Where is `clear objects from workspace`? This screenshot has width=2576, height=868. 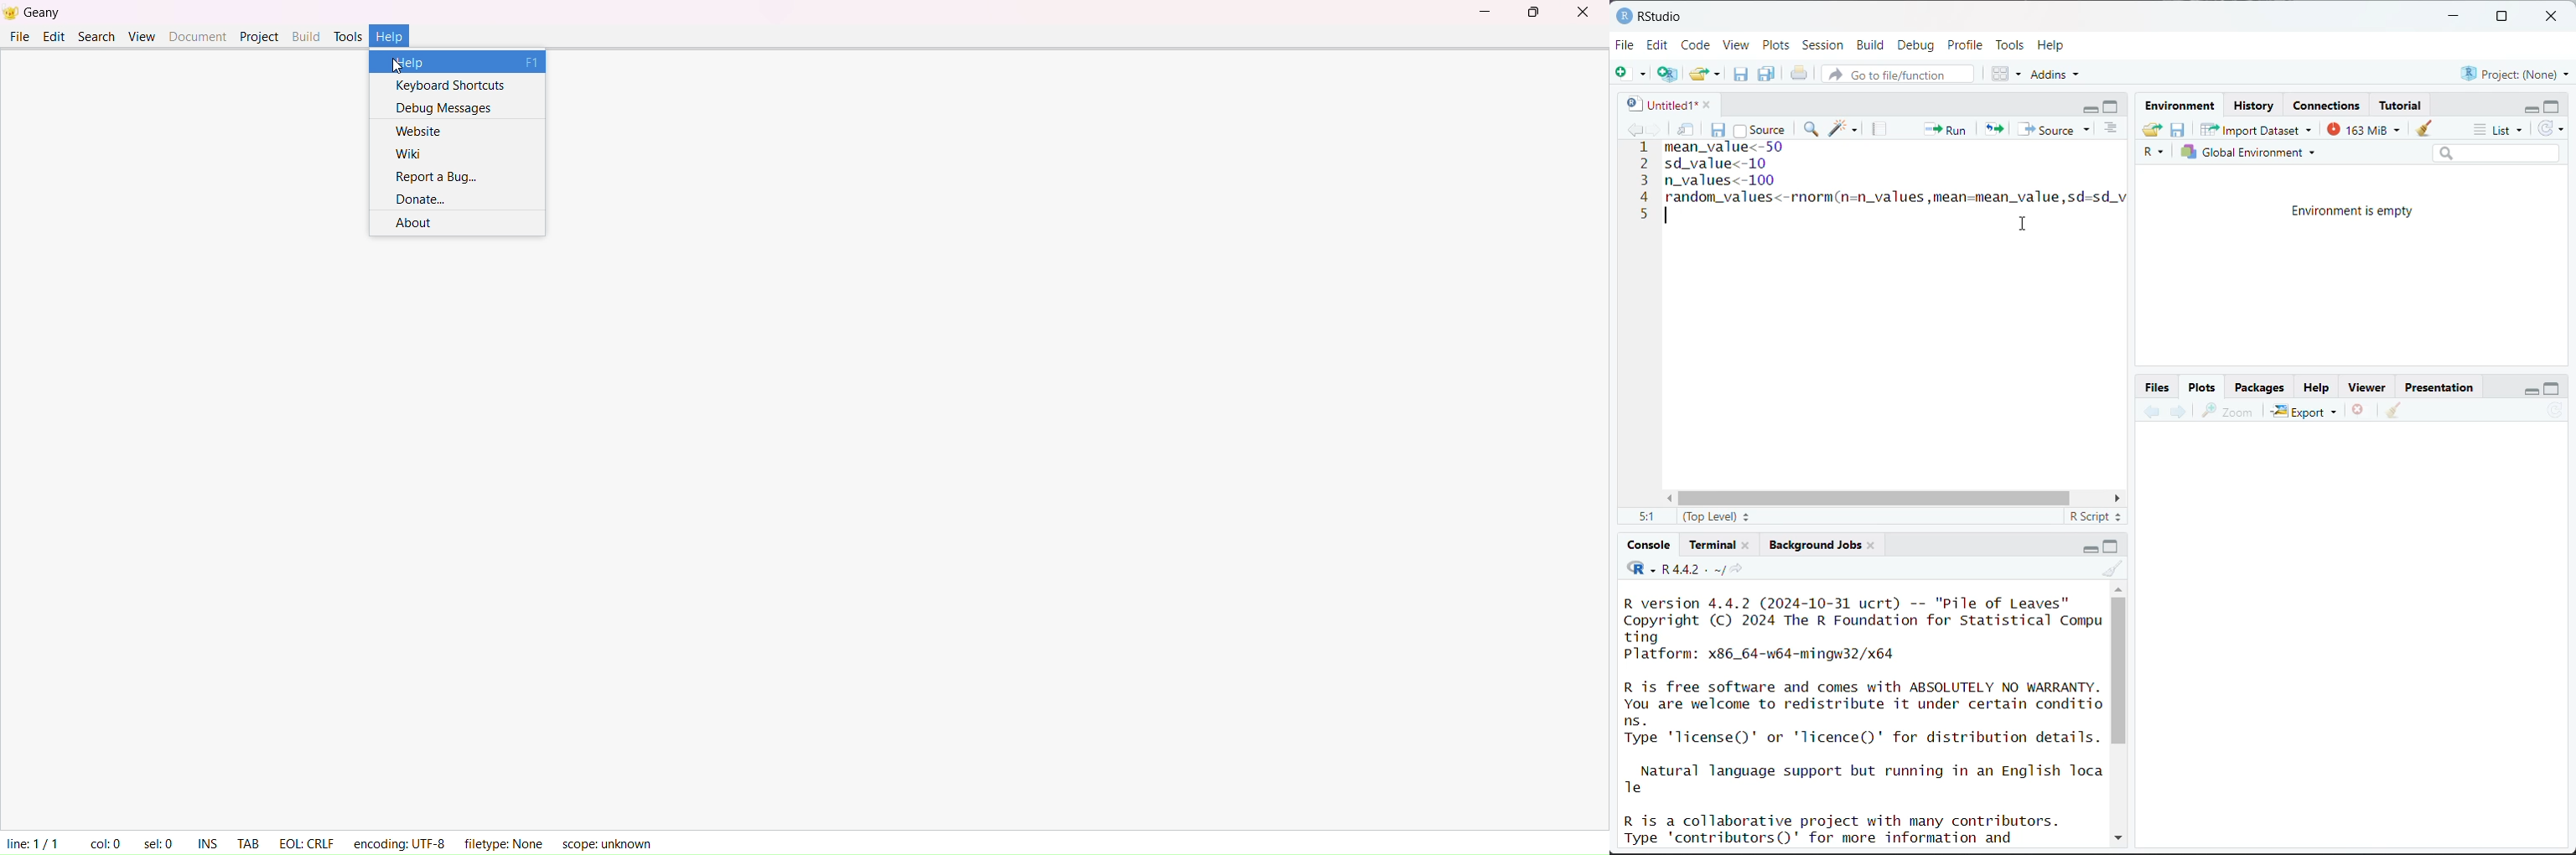 clear objects from workspace is located at coordinates (2420, 125).